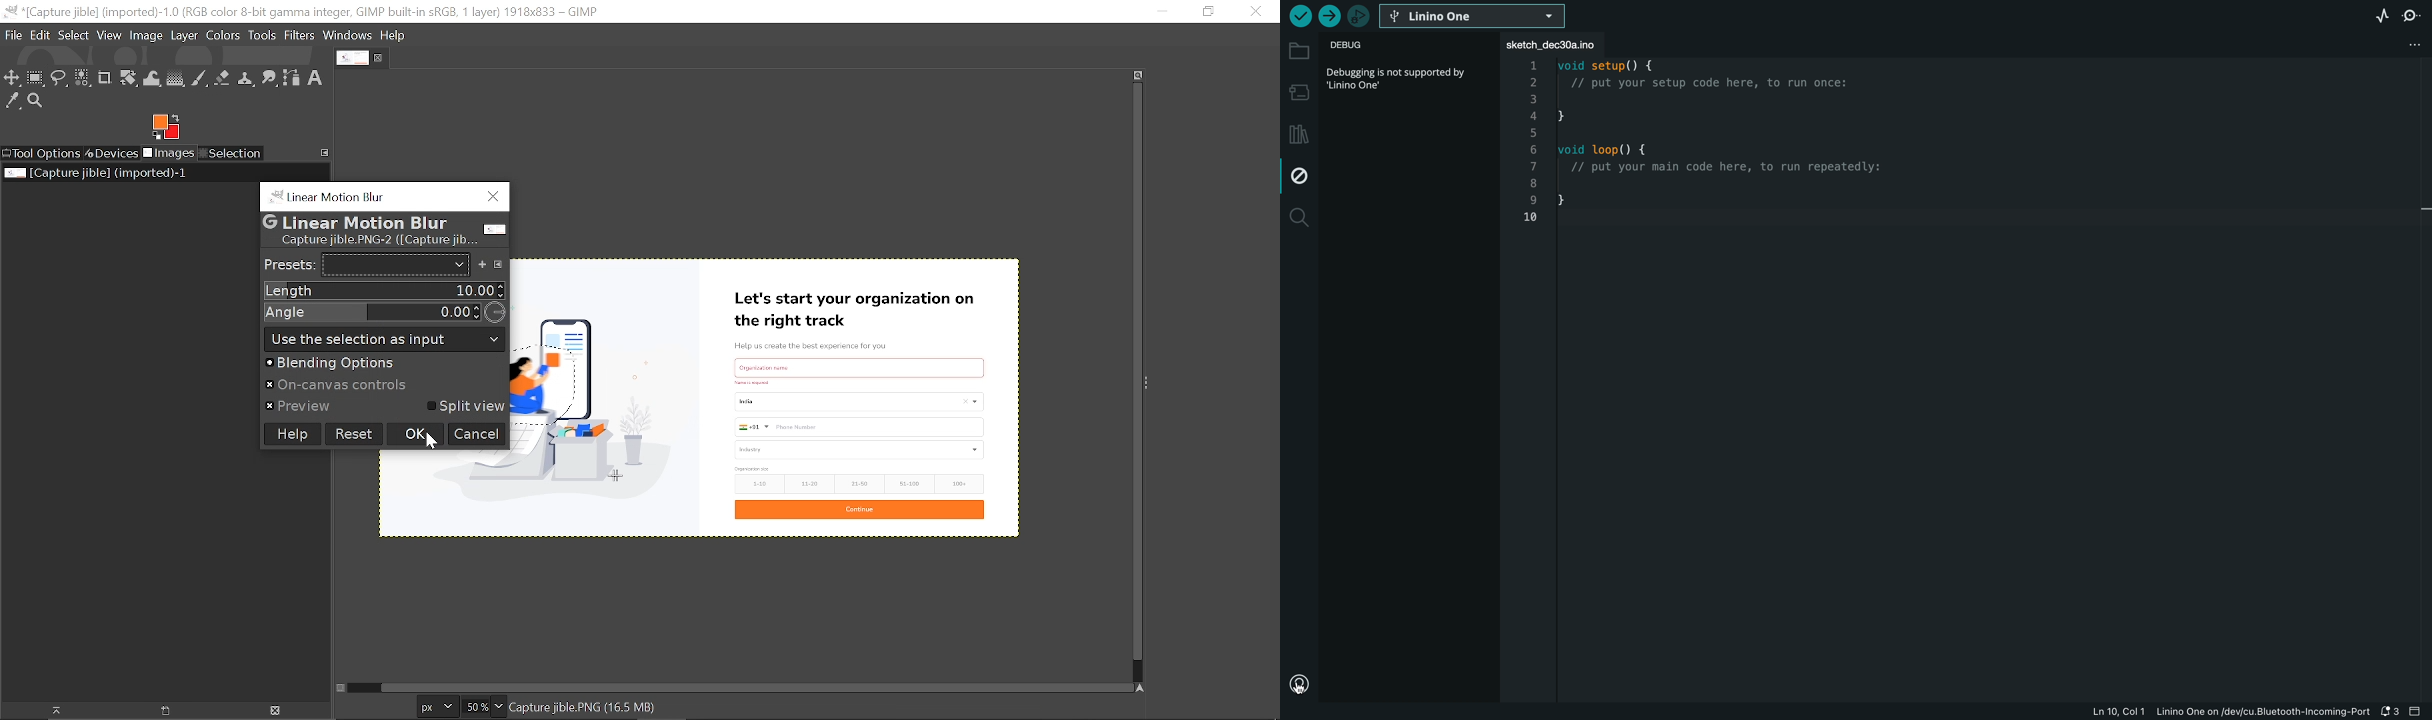 The image size is (2436, 728). I want to click on Paintbrush tool, so click(200, 79).